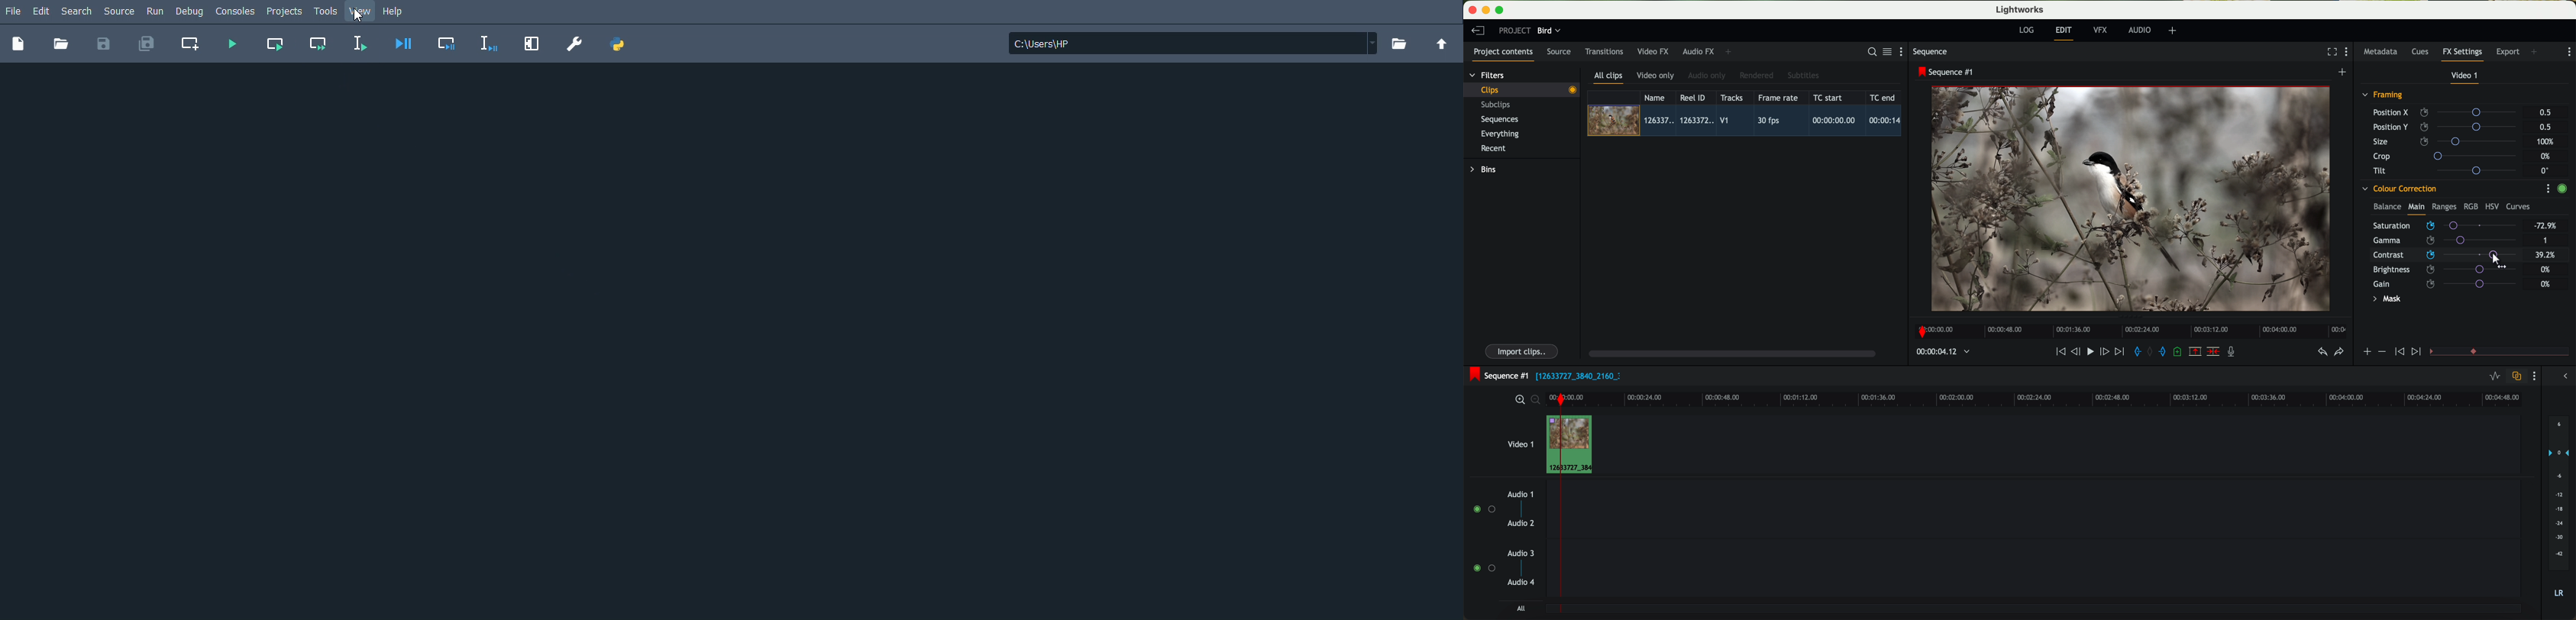 This screenshot has width=2576, height=644. I want to click on metadata, so click(2383, 52).